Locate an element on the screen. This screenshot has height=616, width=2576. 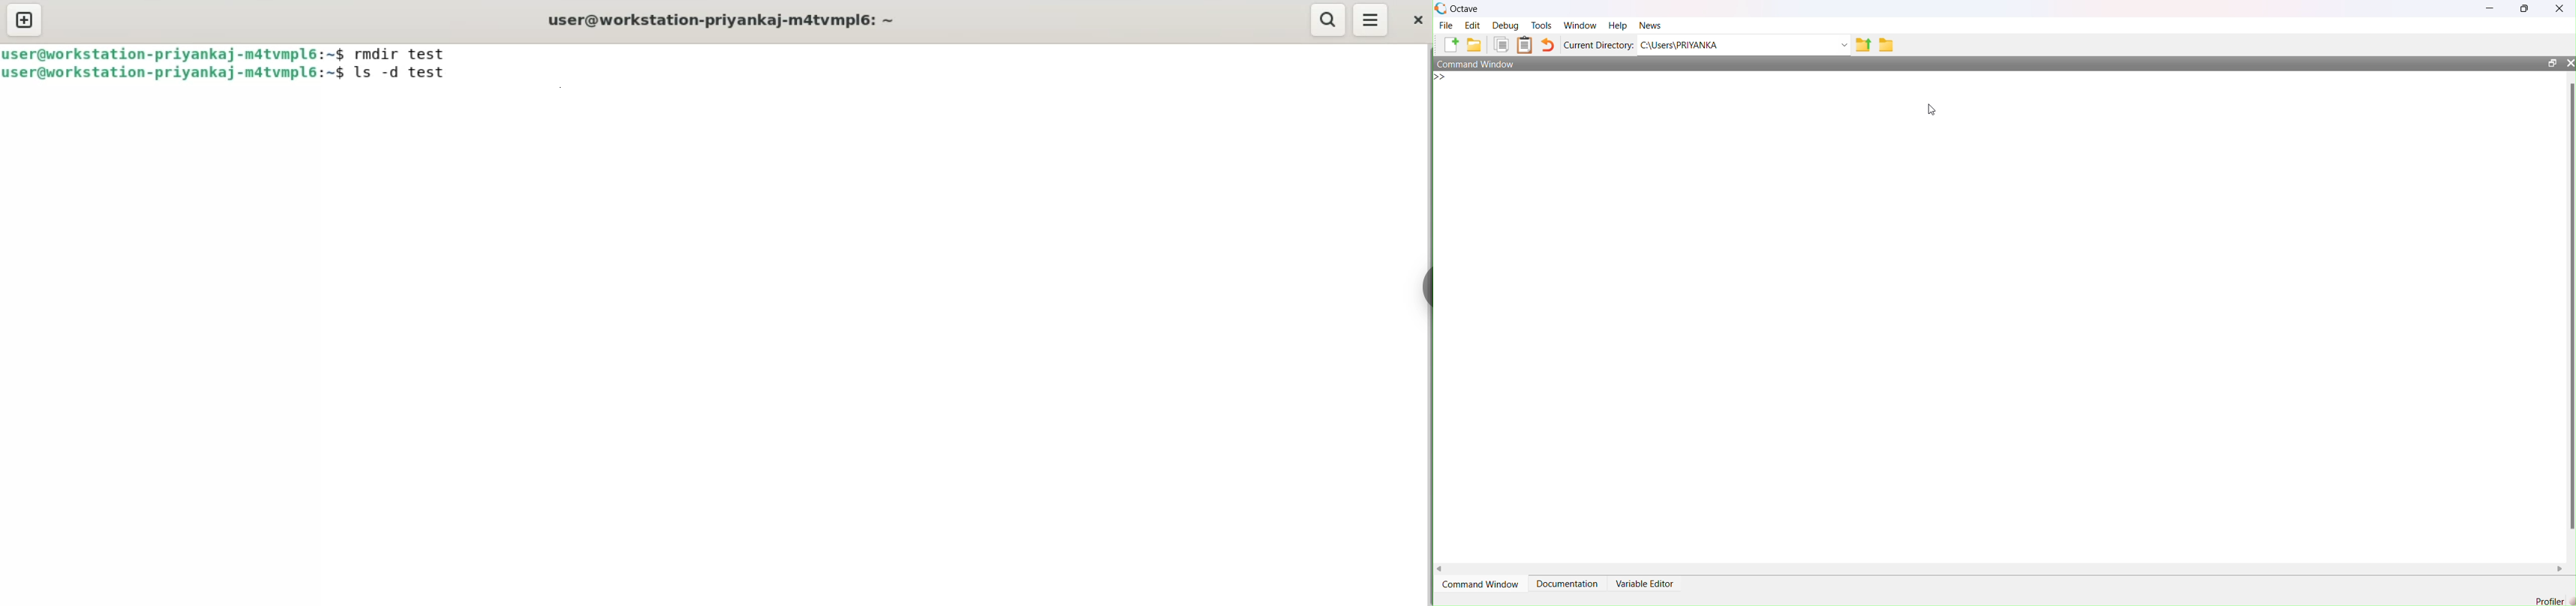
Variable Editor is located at coordinates (1650, 580).